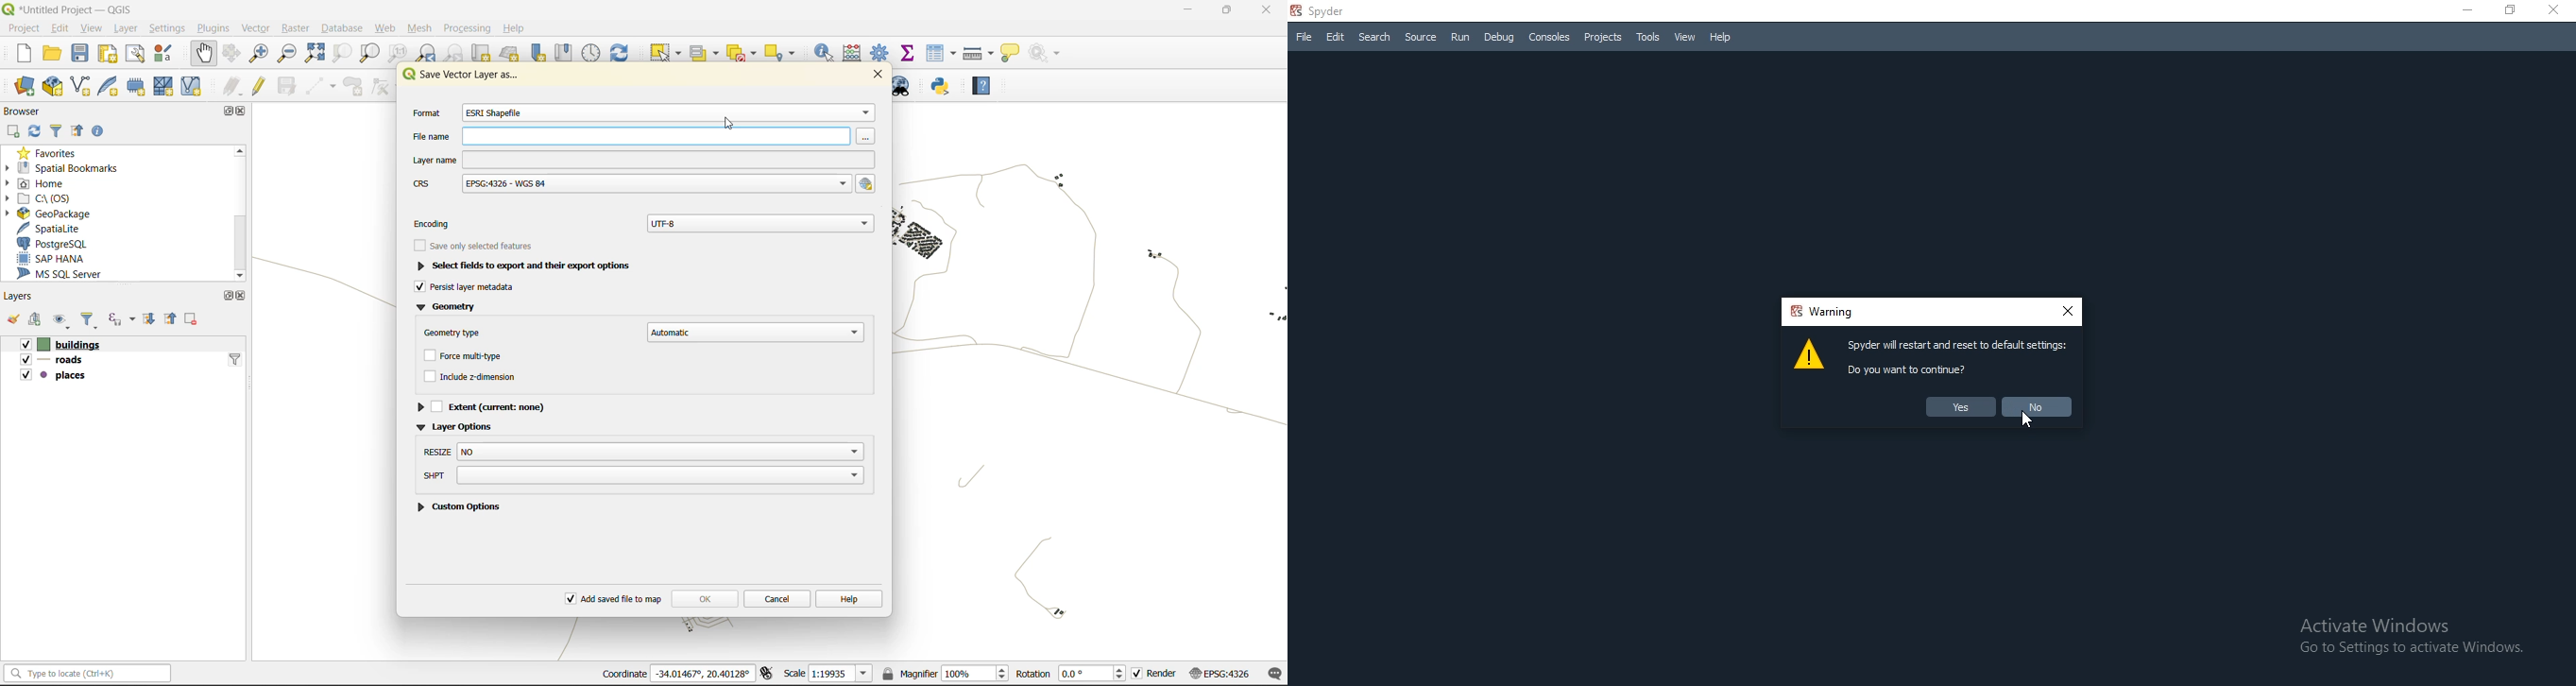 The width and height of the screenshot is (2576, 700). What do you see at coordinates (59, 321) in the screenshot?
I see `manage map` at bounding box center [59, 321].